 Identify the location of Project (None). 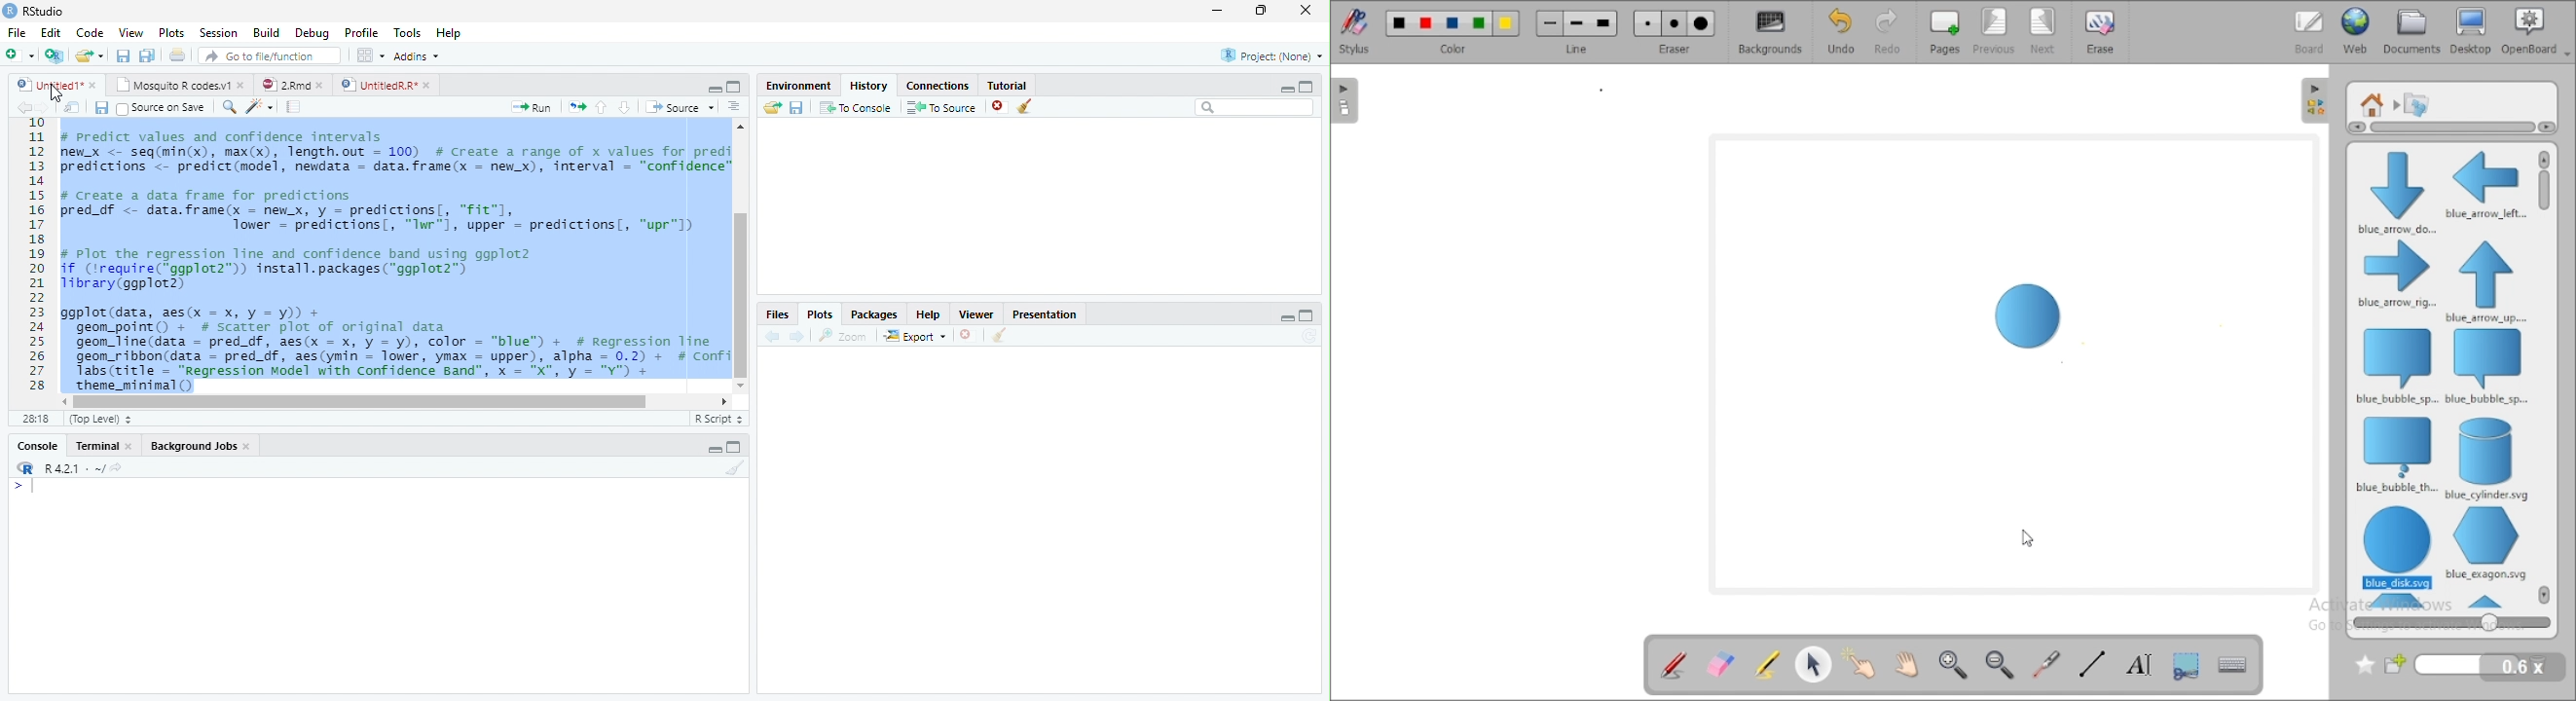
(1272, 55).